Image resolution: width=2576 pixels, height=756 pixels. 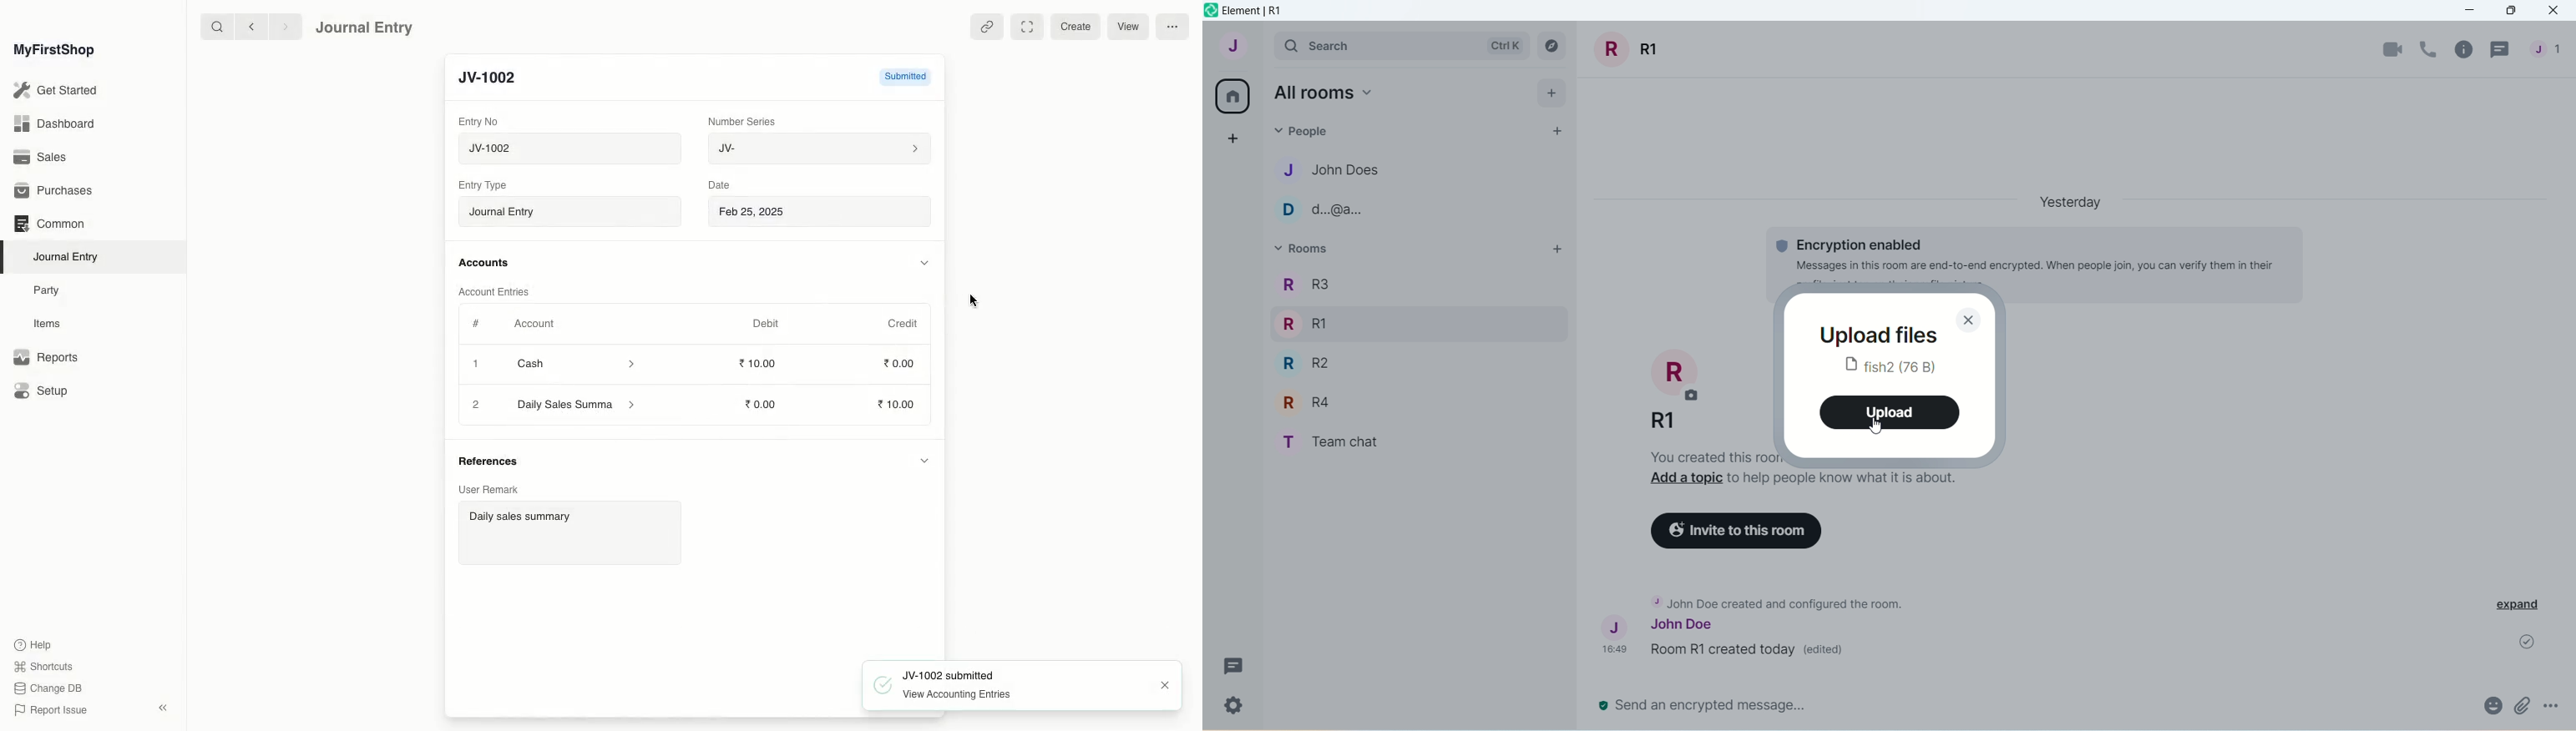 I want to click on Hashtag, so click(x=479, y=325).